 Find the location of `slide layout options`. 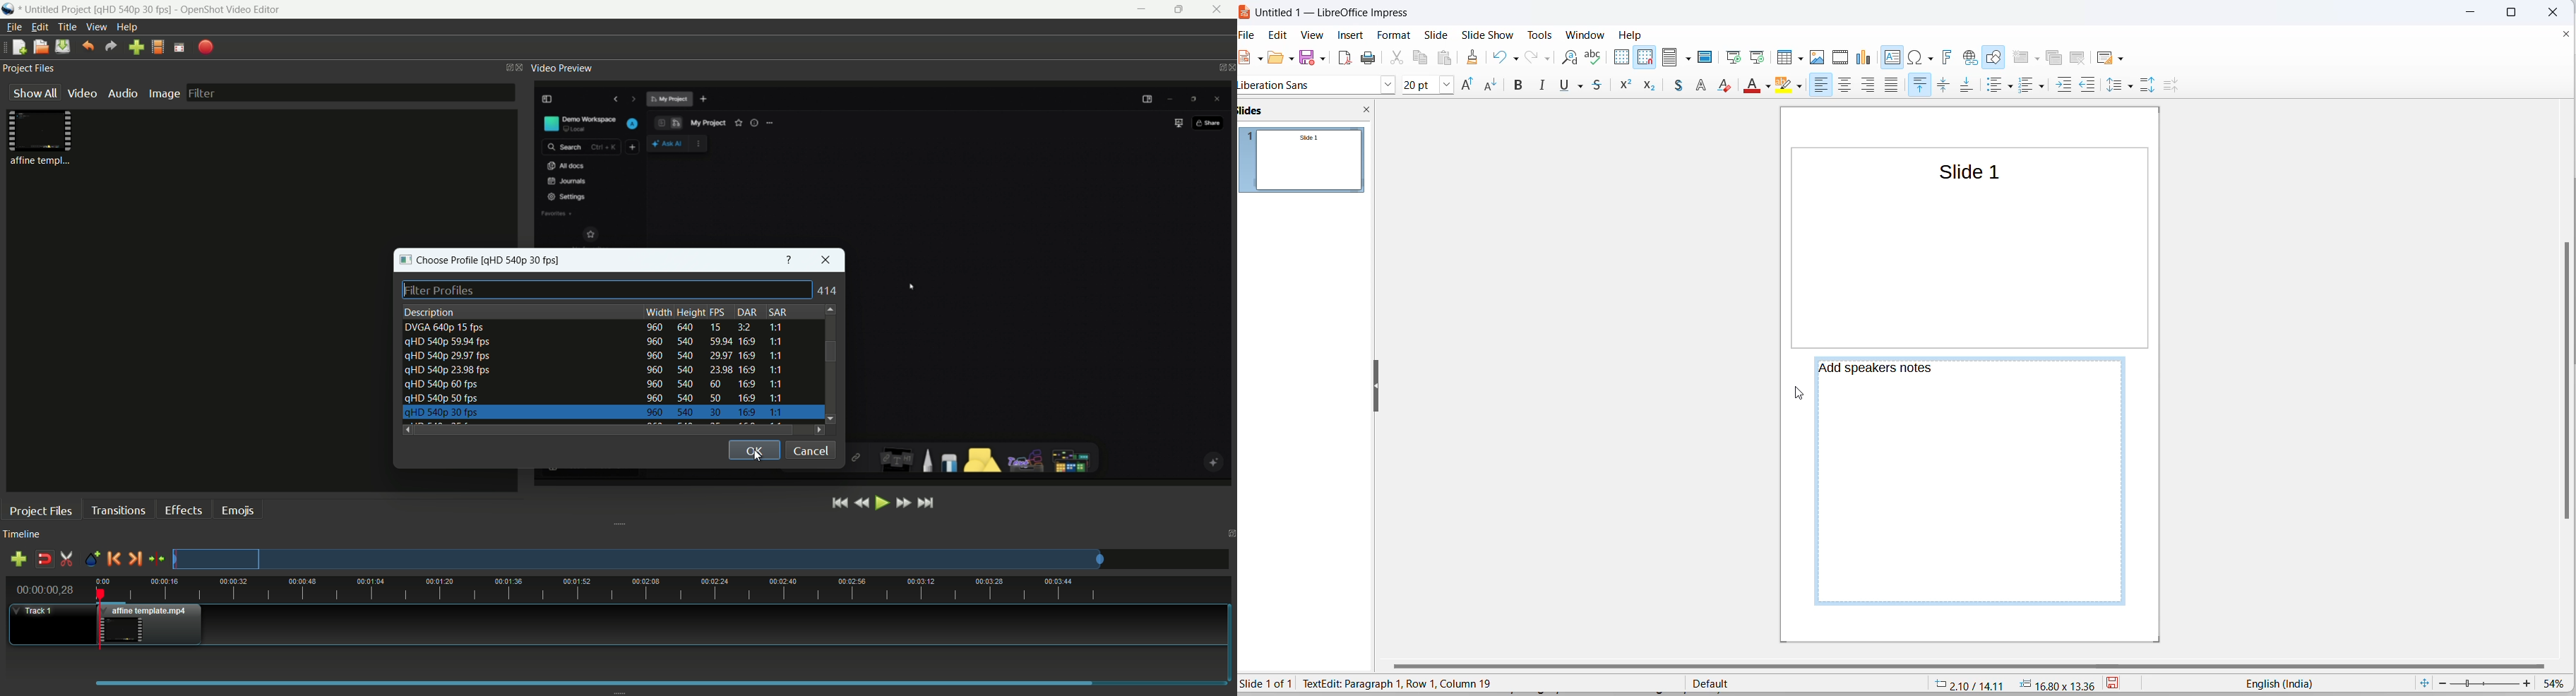

slide layout options is located at coordinates (2123, 58).